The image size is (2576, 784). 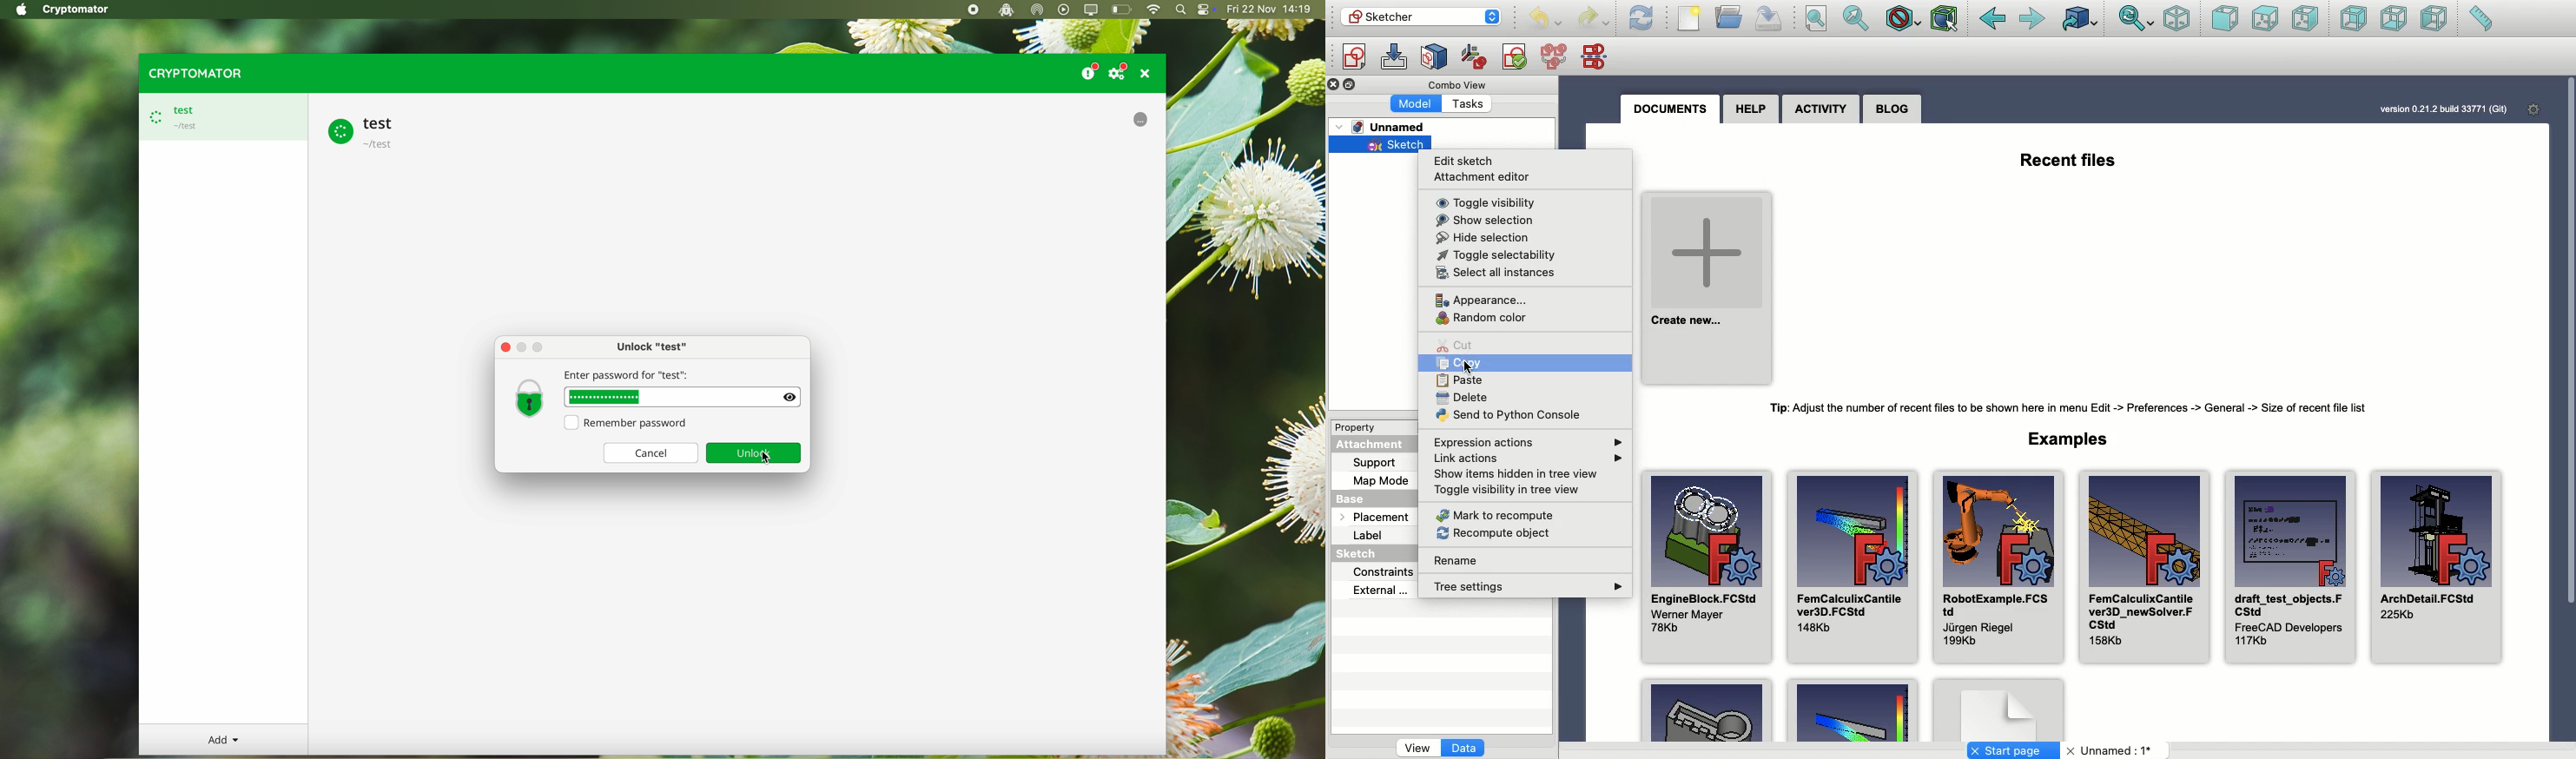 I want to click on wifi, so click(x=1153, y=10).